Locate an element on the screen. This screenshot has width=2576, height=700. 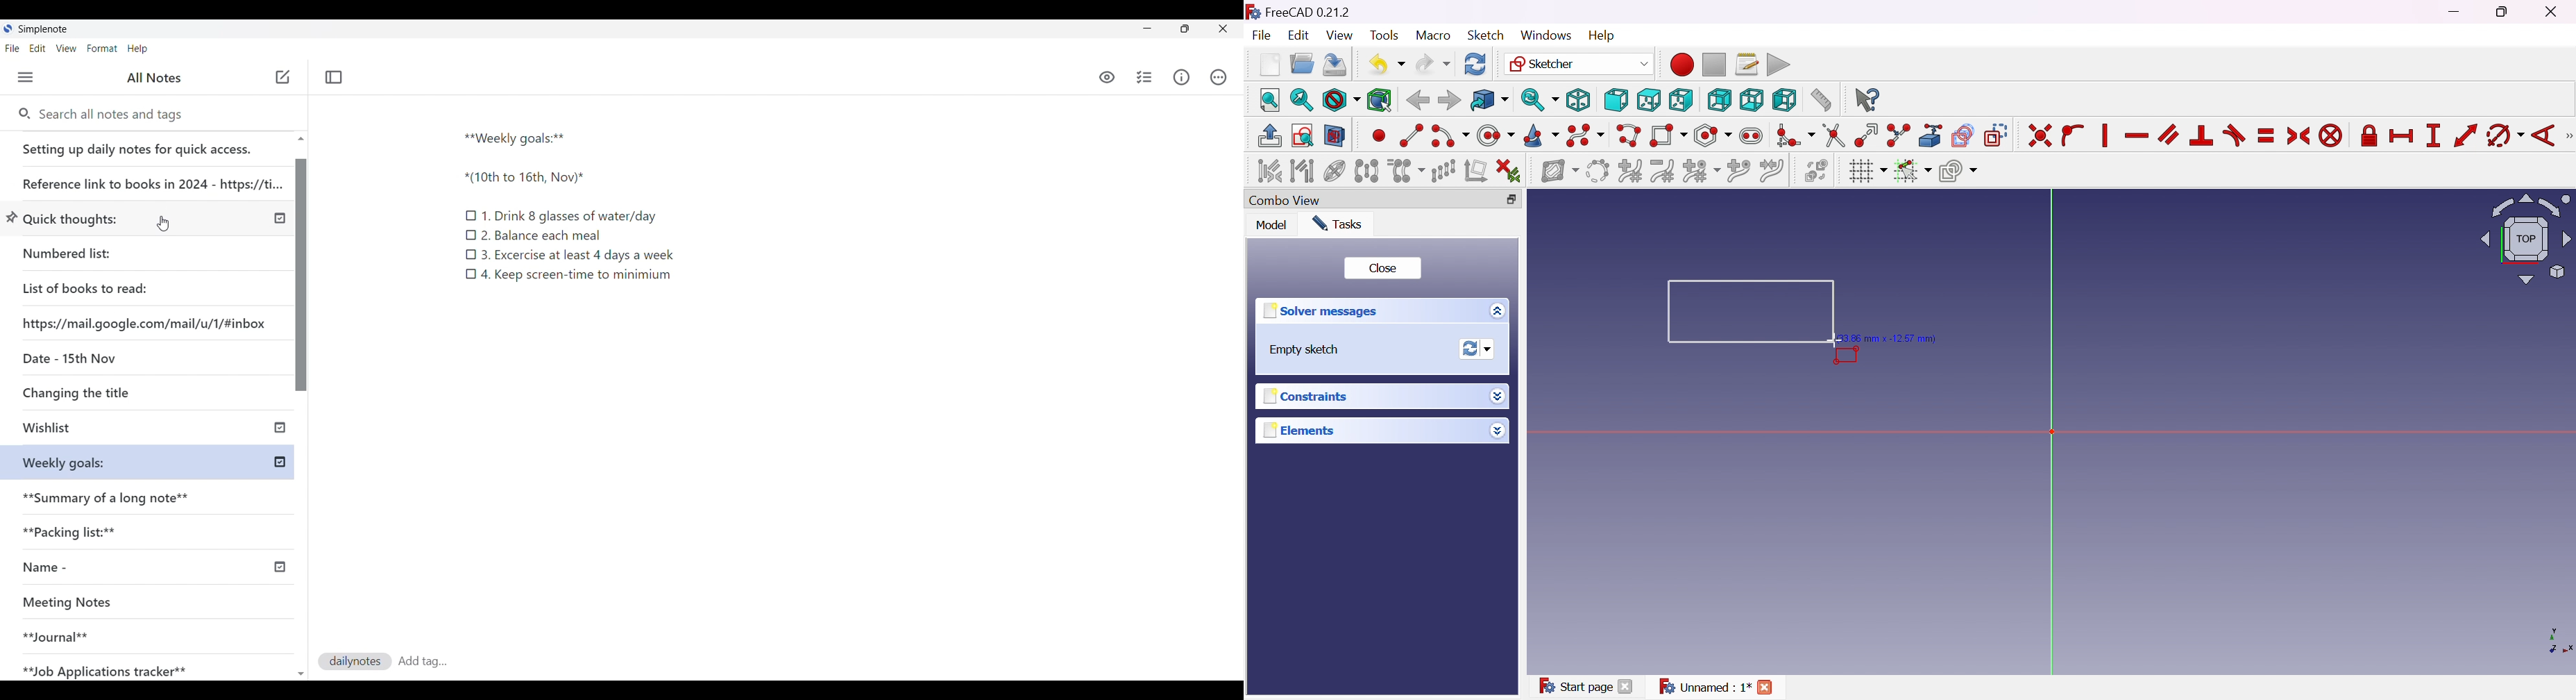
Quick thoughts is located at coordinates (111, 218).